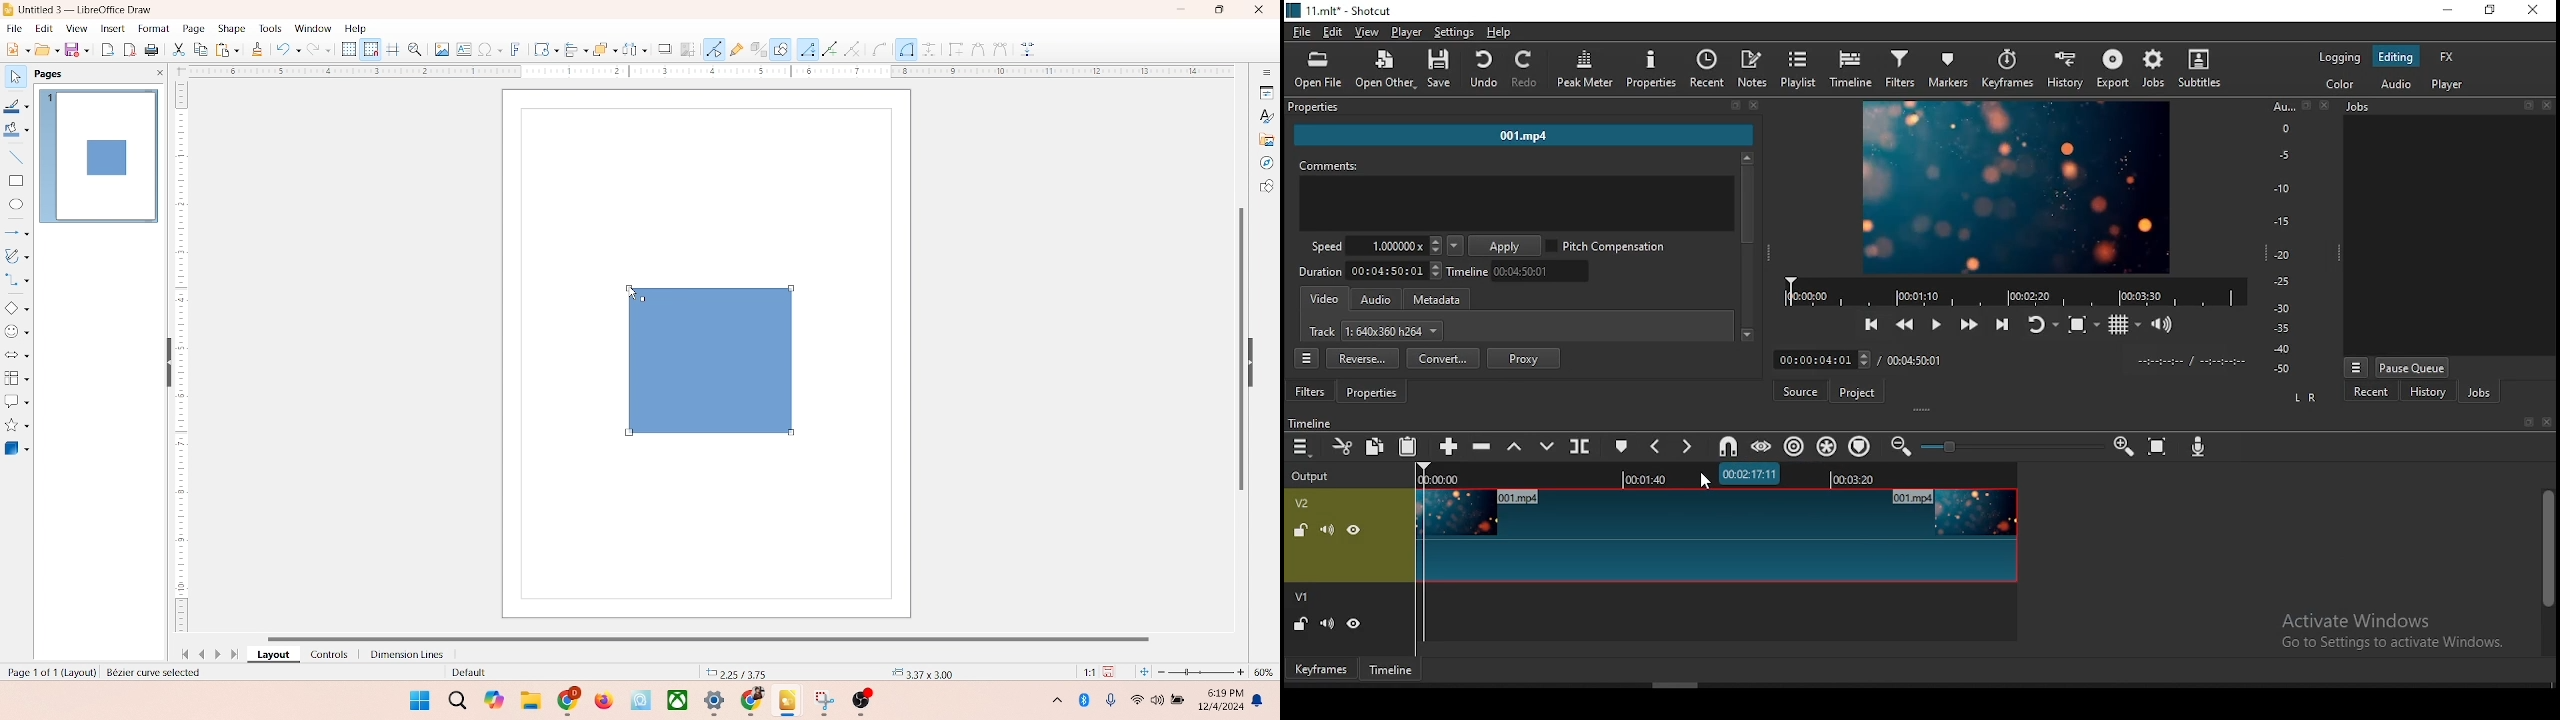 Image resolution: width=2576 pixels, height=728 pixels. I want to click on zoom and pan, so click(414, 48).